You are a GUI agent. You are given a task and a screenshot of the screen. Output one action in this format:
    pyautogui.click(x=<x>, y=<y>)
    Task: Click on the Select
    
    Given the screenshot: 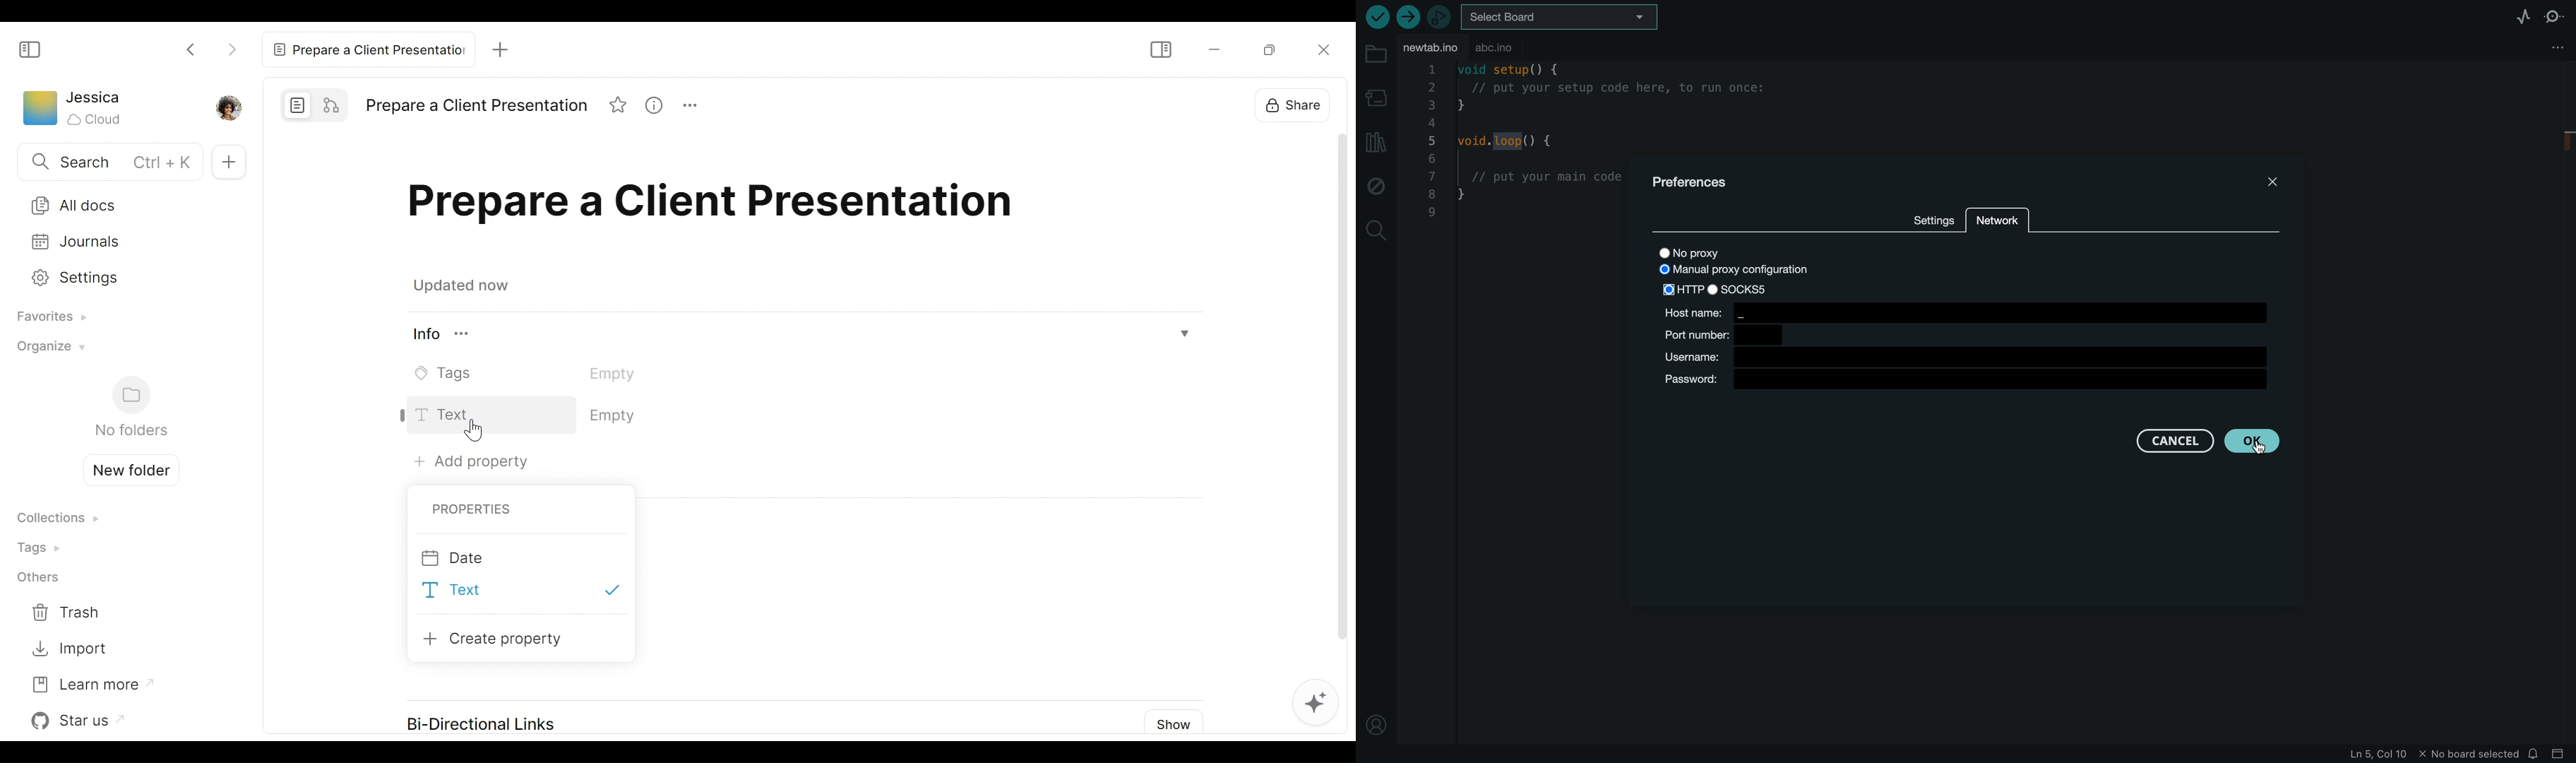 What is the action you would take?
    pyautogui.click(x=616, y=590)
    